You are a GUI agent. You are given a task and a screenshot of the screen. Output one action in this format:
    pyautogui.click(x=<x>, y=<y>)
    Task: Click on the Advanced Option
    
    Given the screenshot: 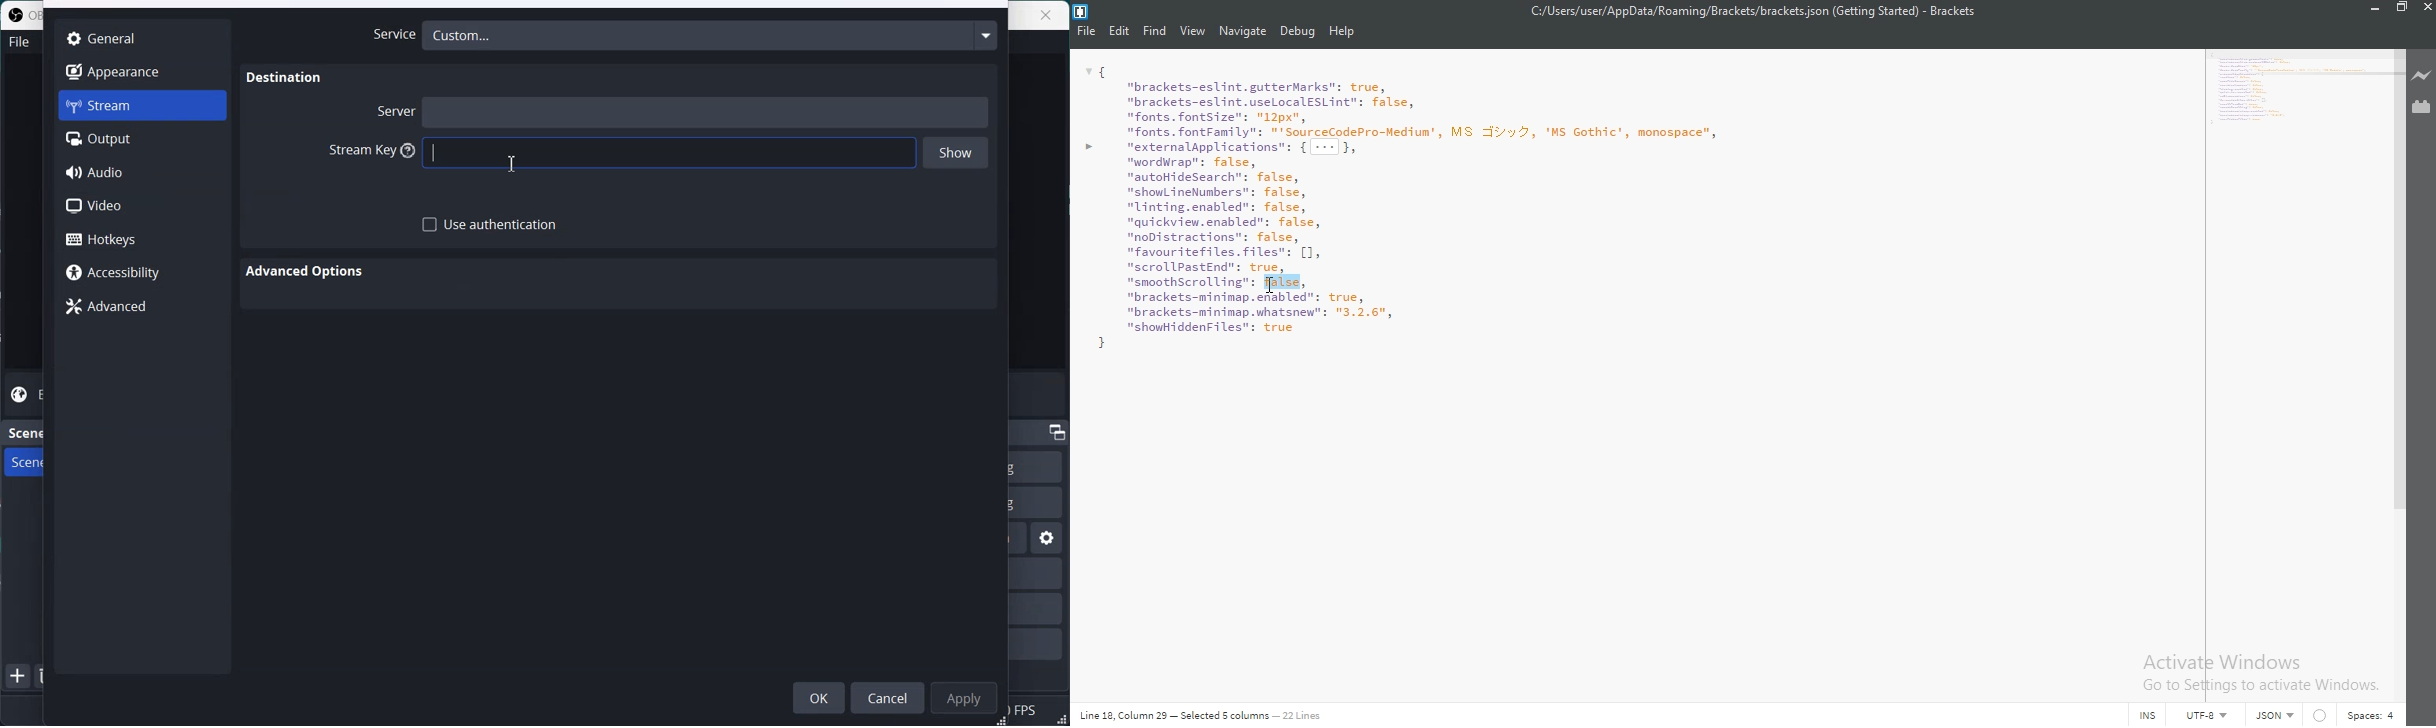 What is the action you would take?
    pyautogui.click(x=307, y=272)
    